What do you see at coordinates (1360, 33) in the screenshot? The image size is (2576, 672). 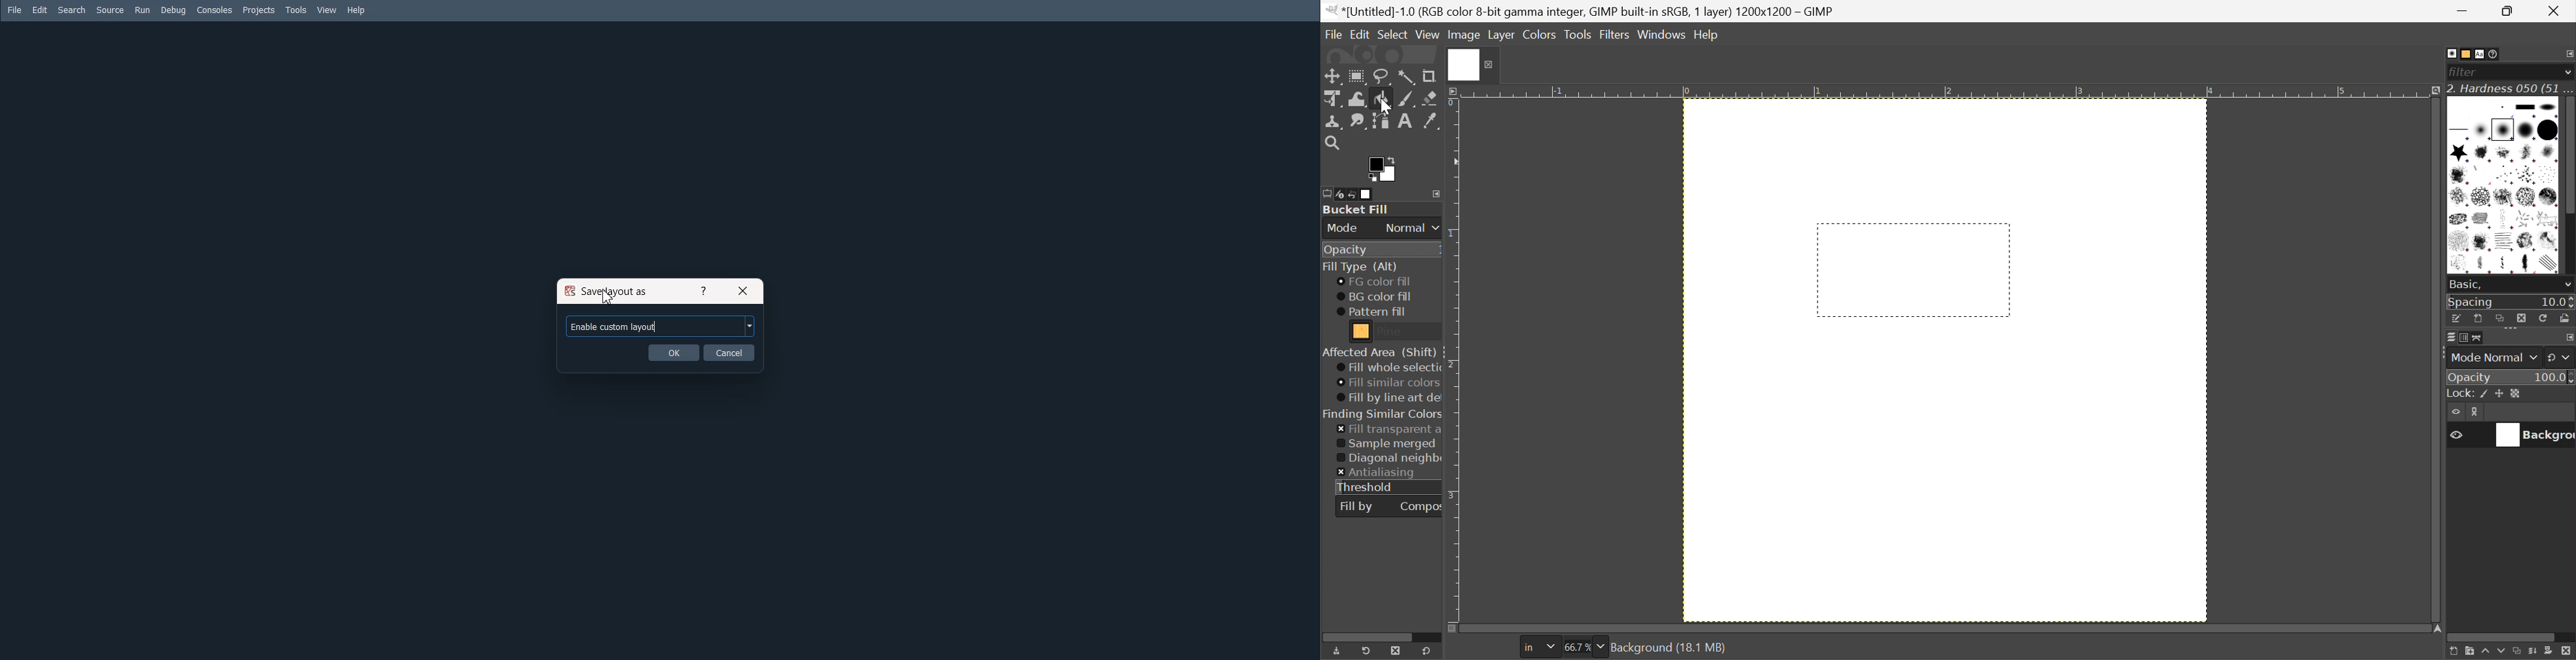 I see `Edit` at bounding box center [1360, 33].